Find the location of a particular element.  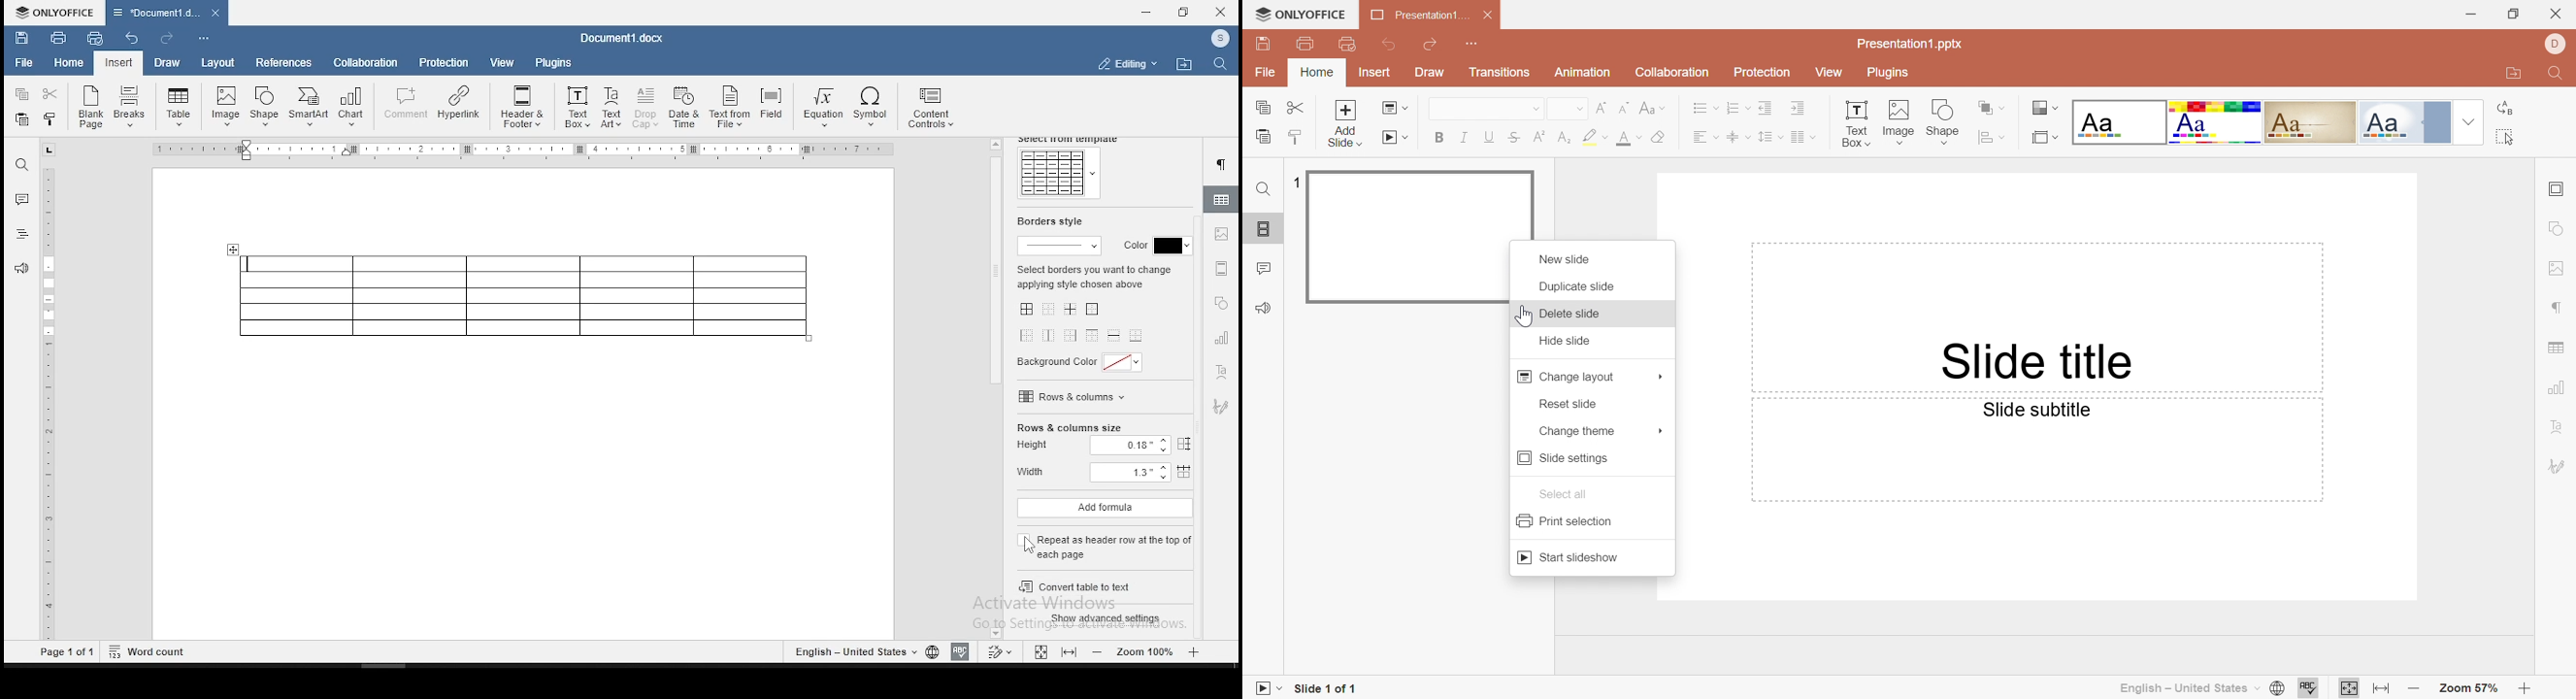

Align shape is located at coordinates (1984, 138).